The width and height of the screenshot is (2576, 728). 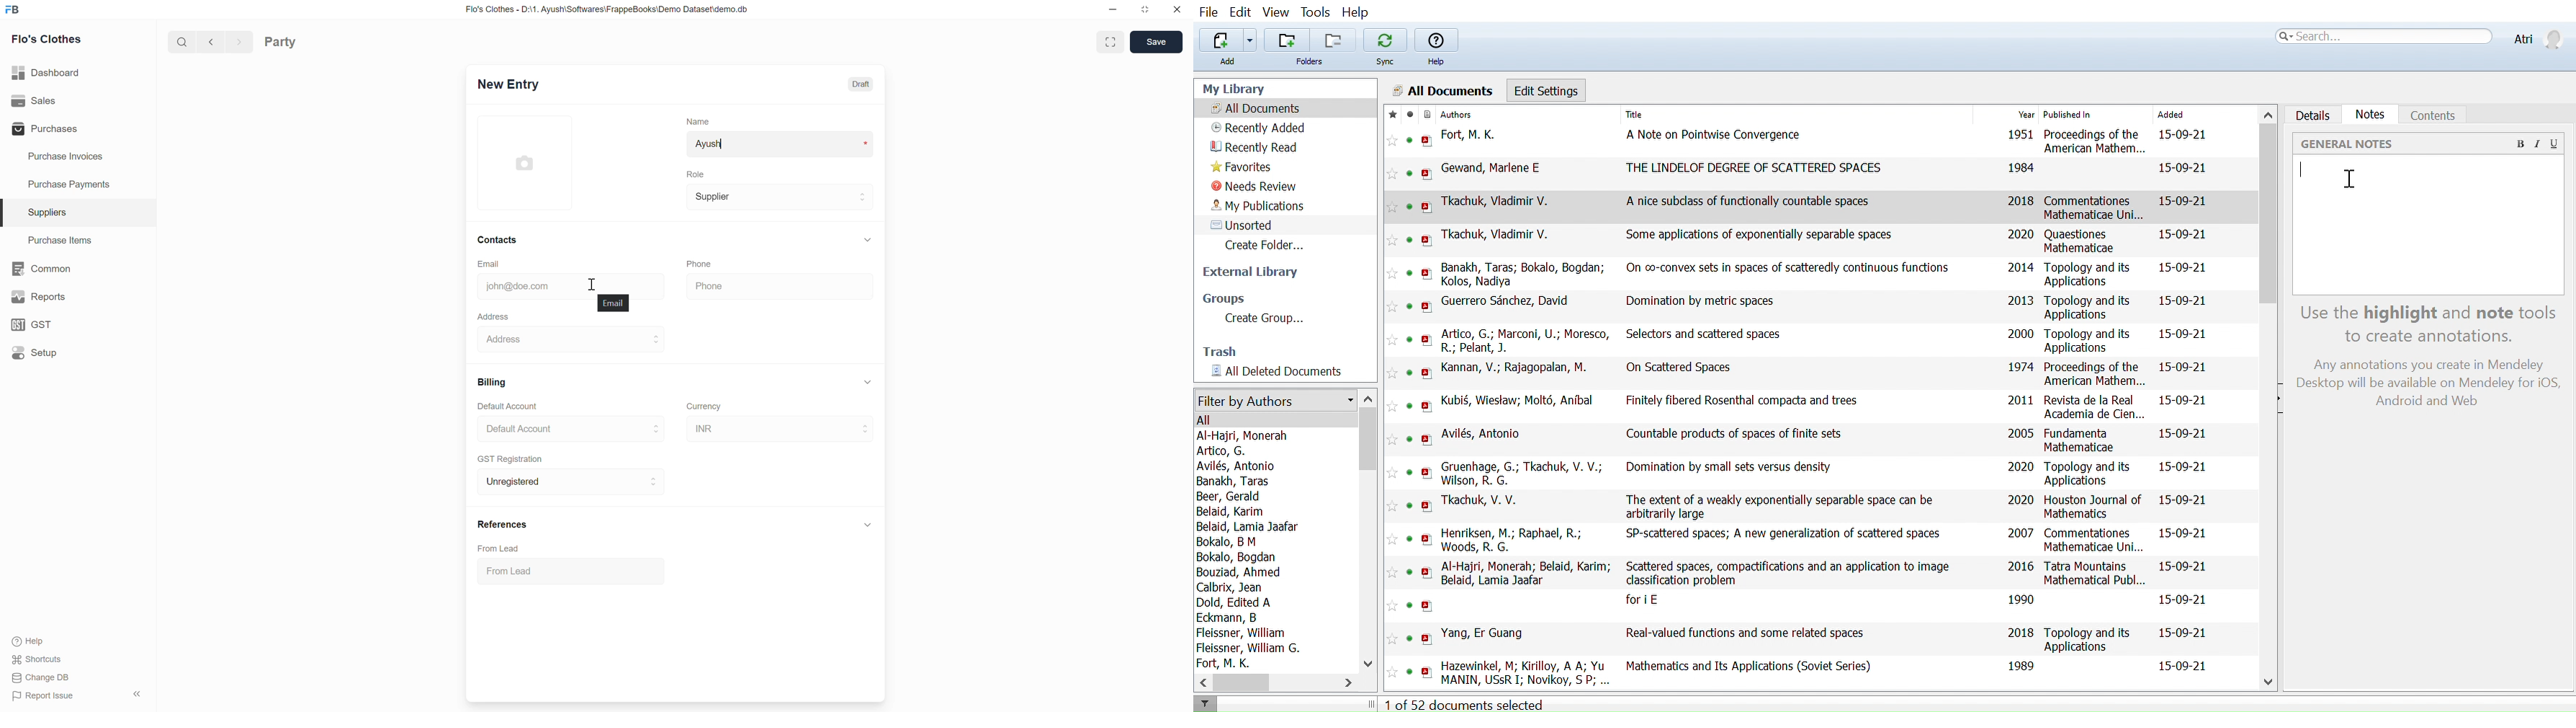 I want to click on Create Group, so click(x=1277, y=319).